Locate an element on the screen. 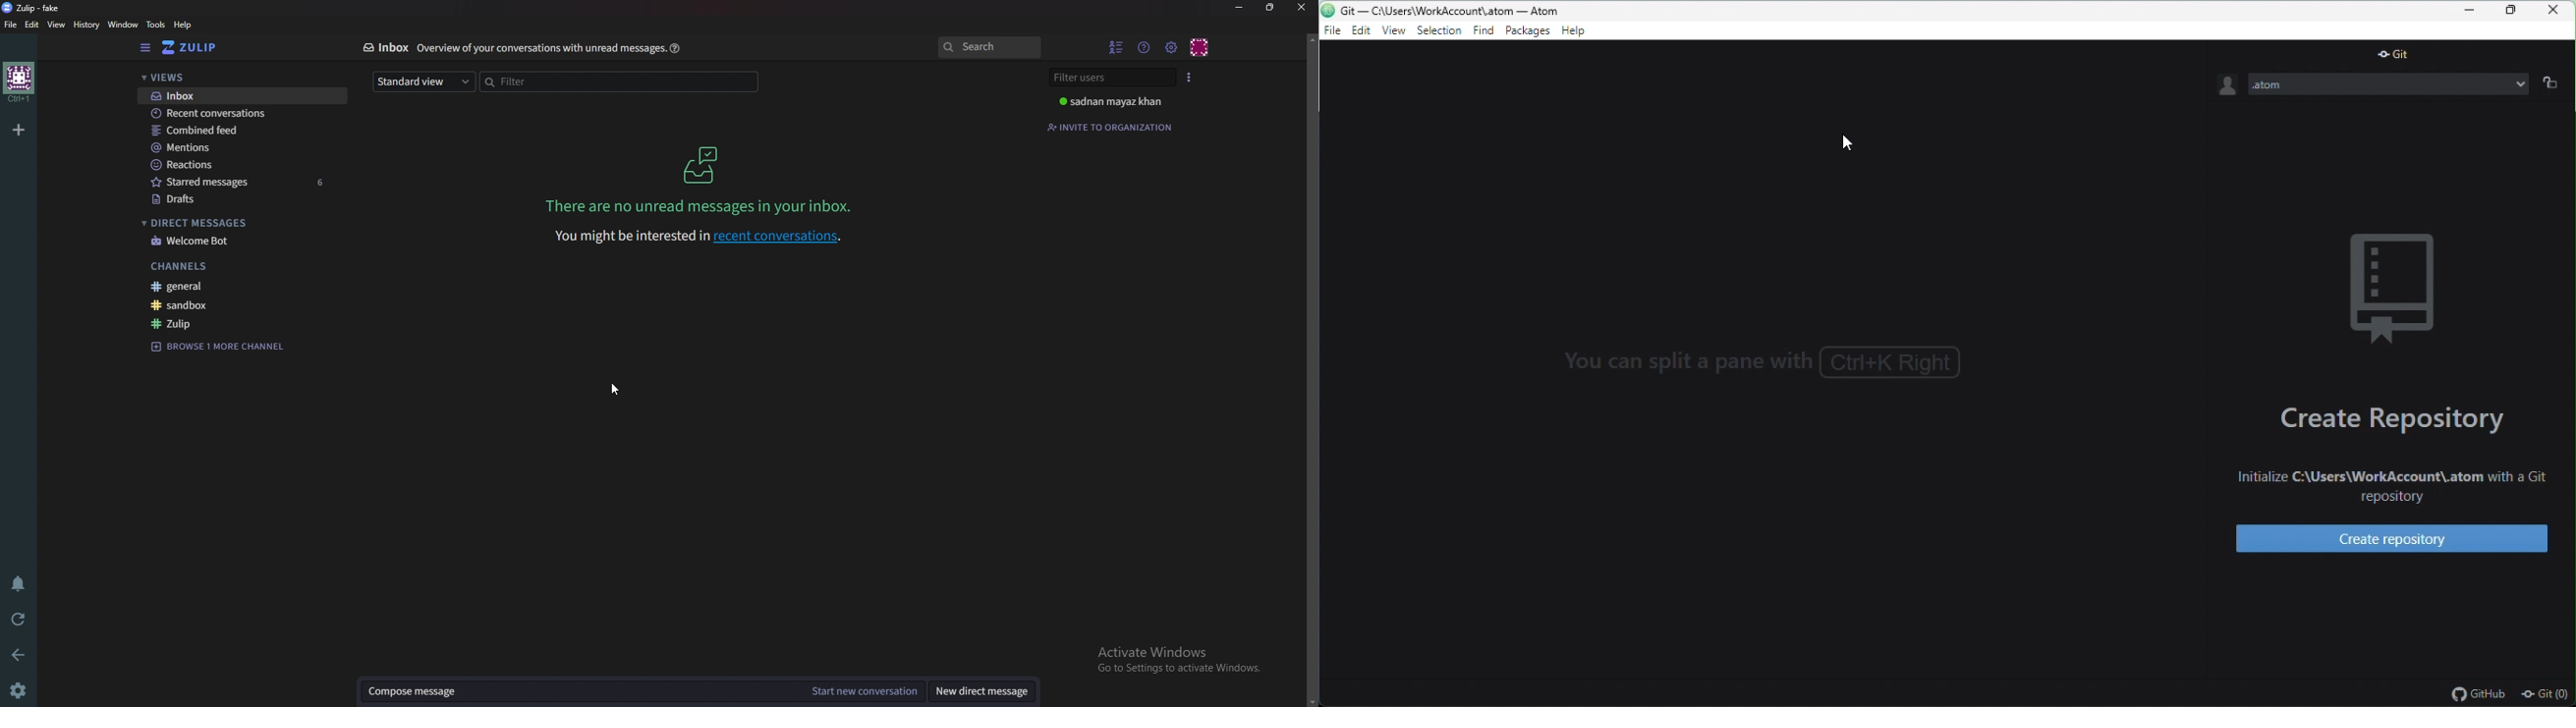  edit is located at coordinates (32, 23).